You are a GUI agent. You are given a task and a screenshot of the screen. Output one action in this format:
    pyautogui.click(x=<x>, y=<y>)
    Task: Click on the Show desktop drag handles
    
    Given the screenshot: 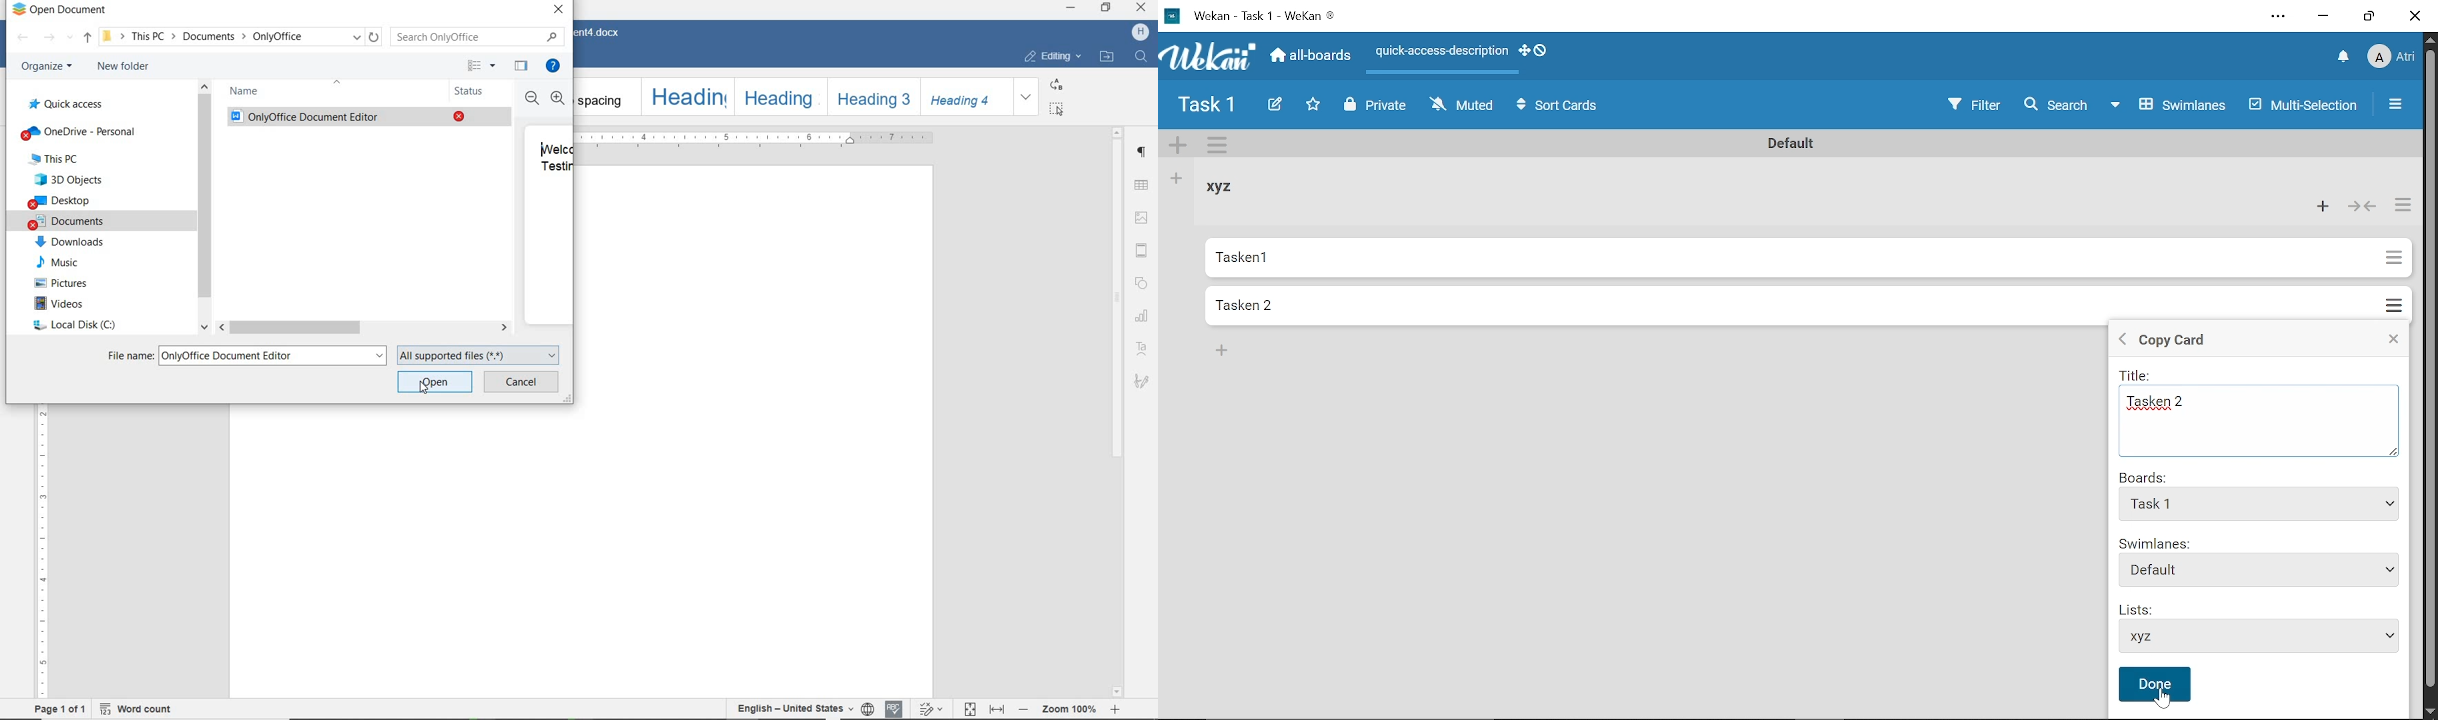 What is the action you would take?
    pyautogui.click(x=1536, y=51)
    